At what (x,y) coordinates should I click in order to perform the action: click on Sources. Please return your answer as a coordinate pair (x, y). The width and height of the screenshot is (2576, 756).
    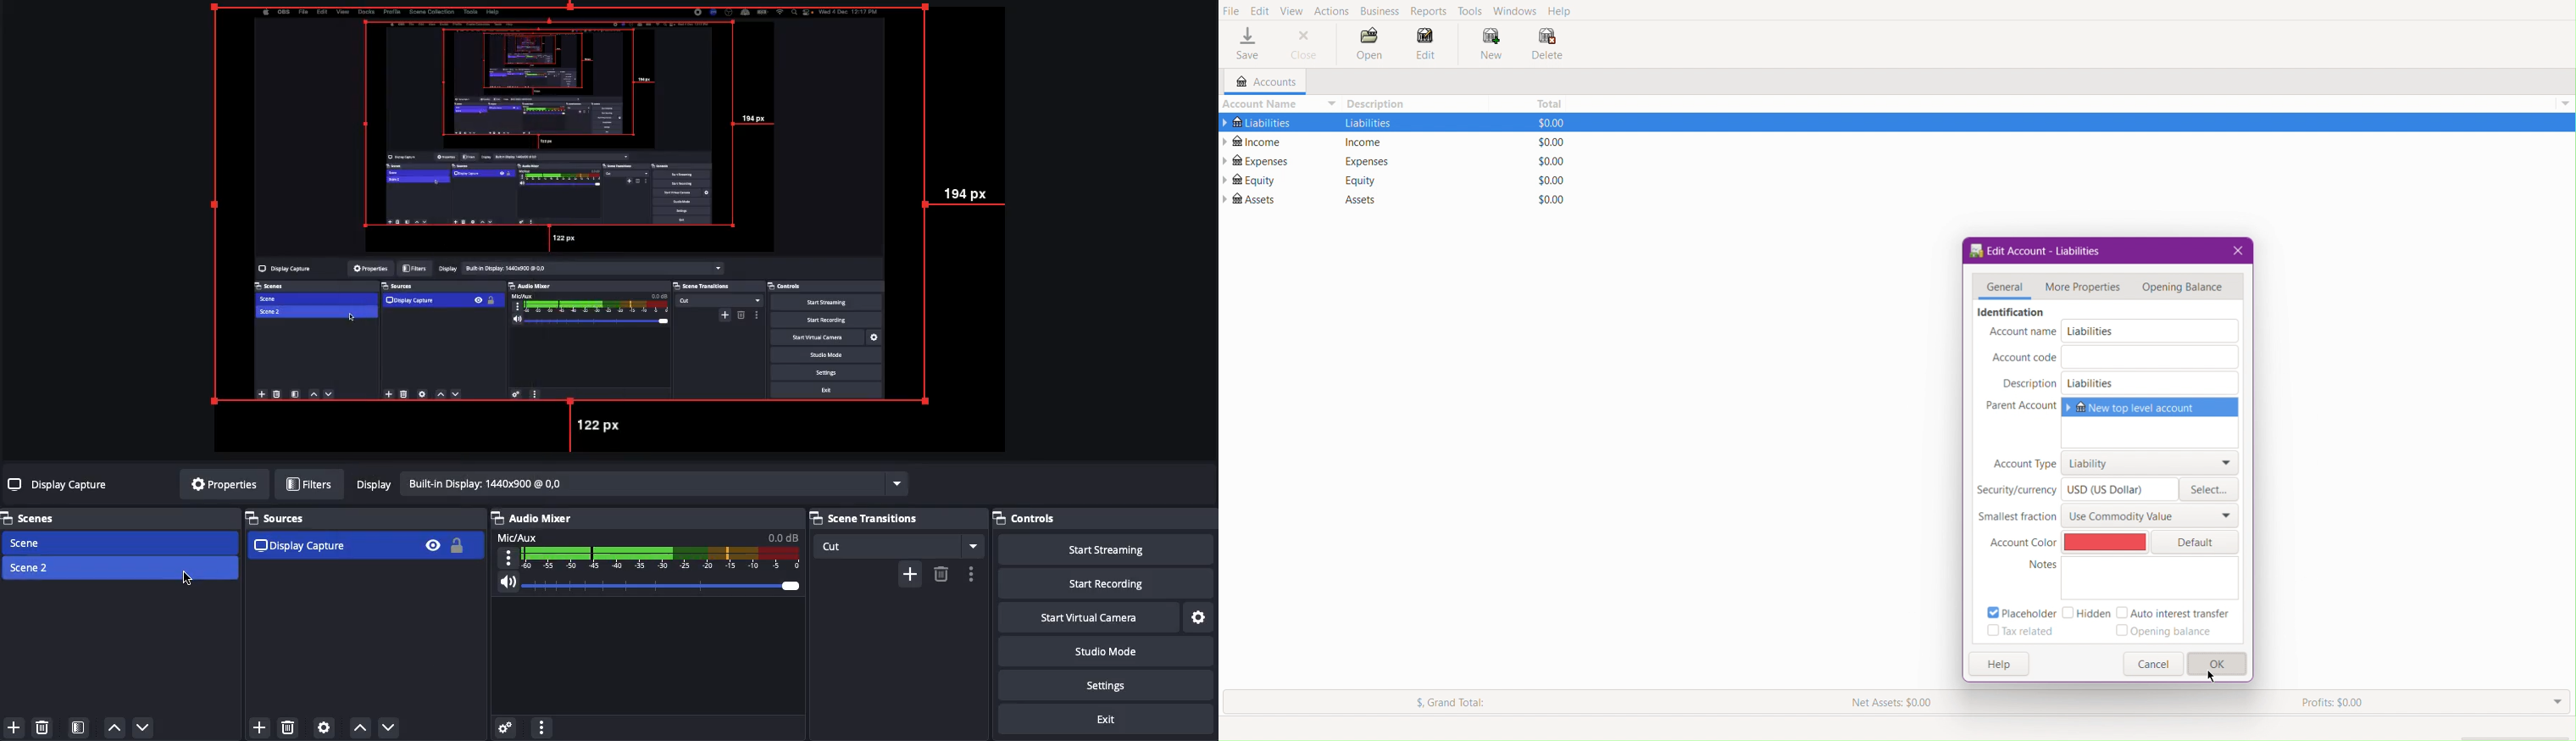
    Looking at the image, I should click on (277, 516).